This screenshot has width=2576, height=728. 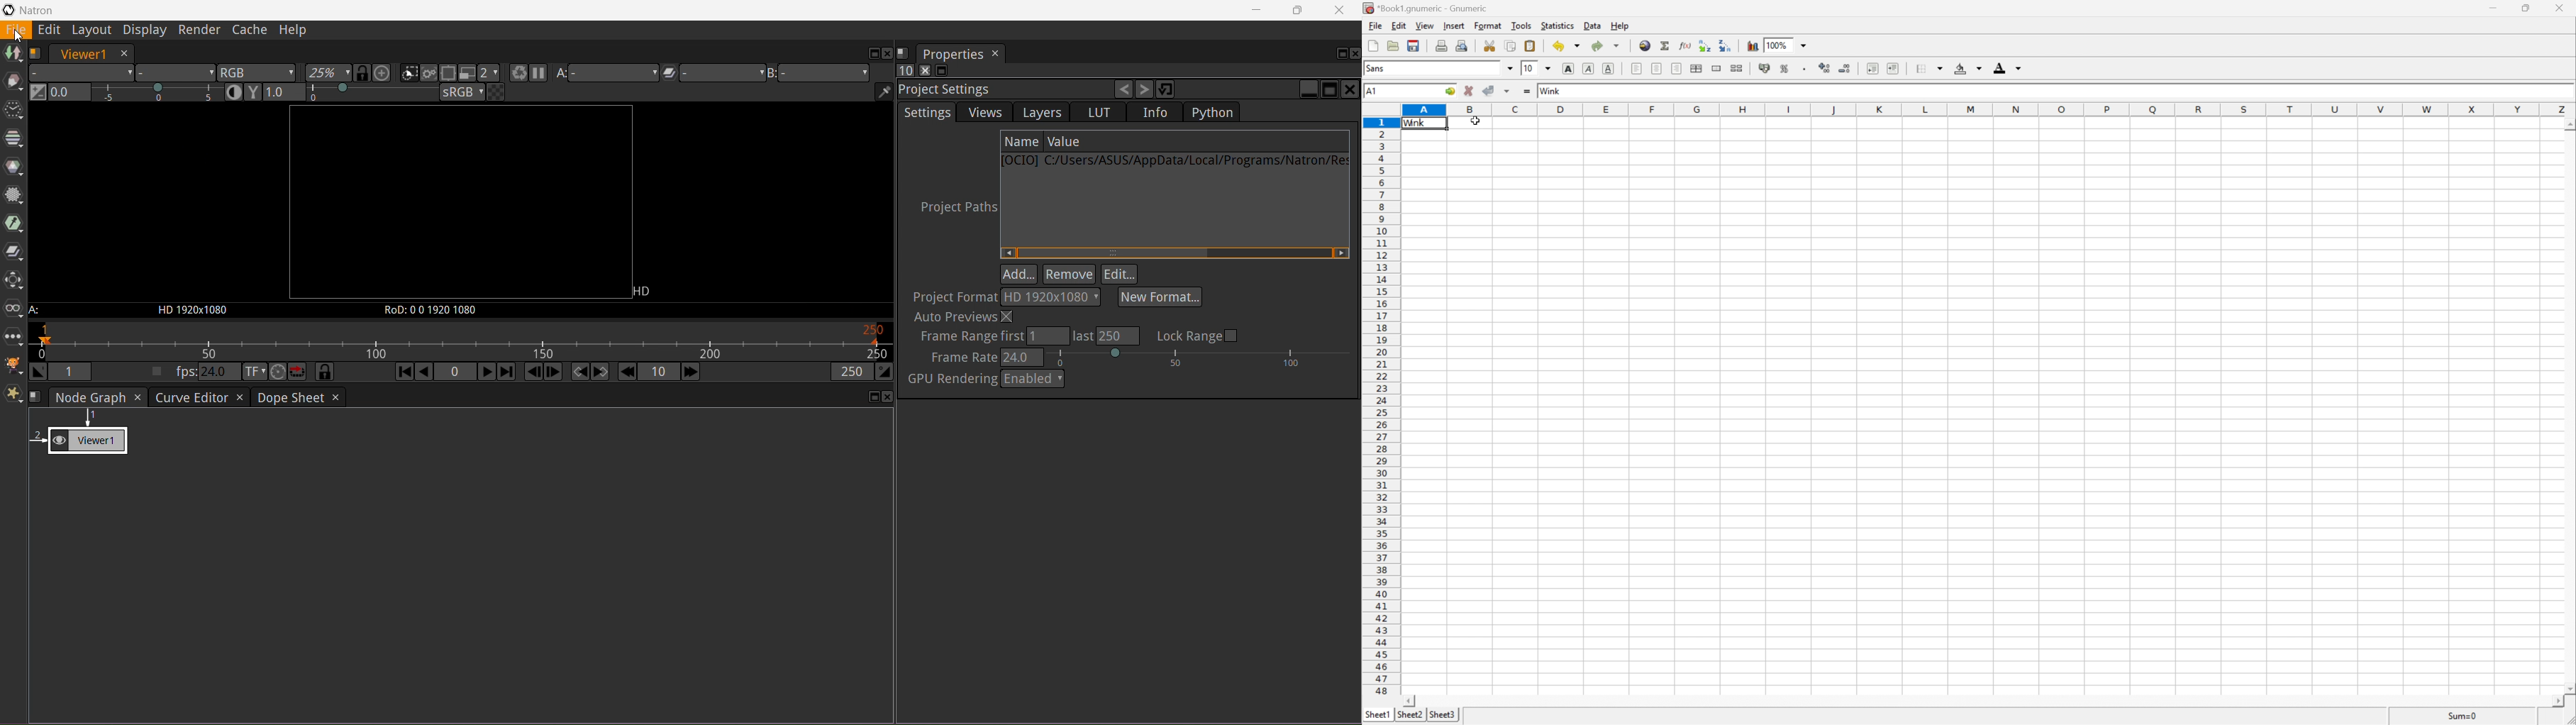 I want to click on underline, so click(x=1608, y=67).